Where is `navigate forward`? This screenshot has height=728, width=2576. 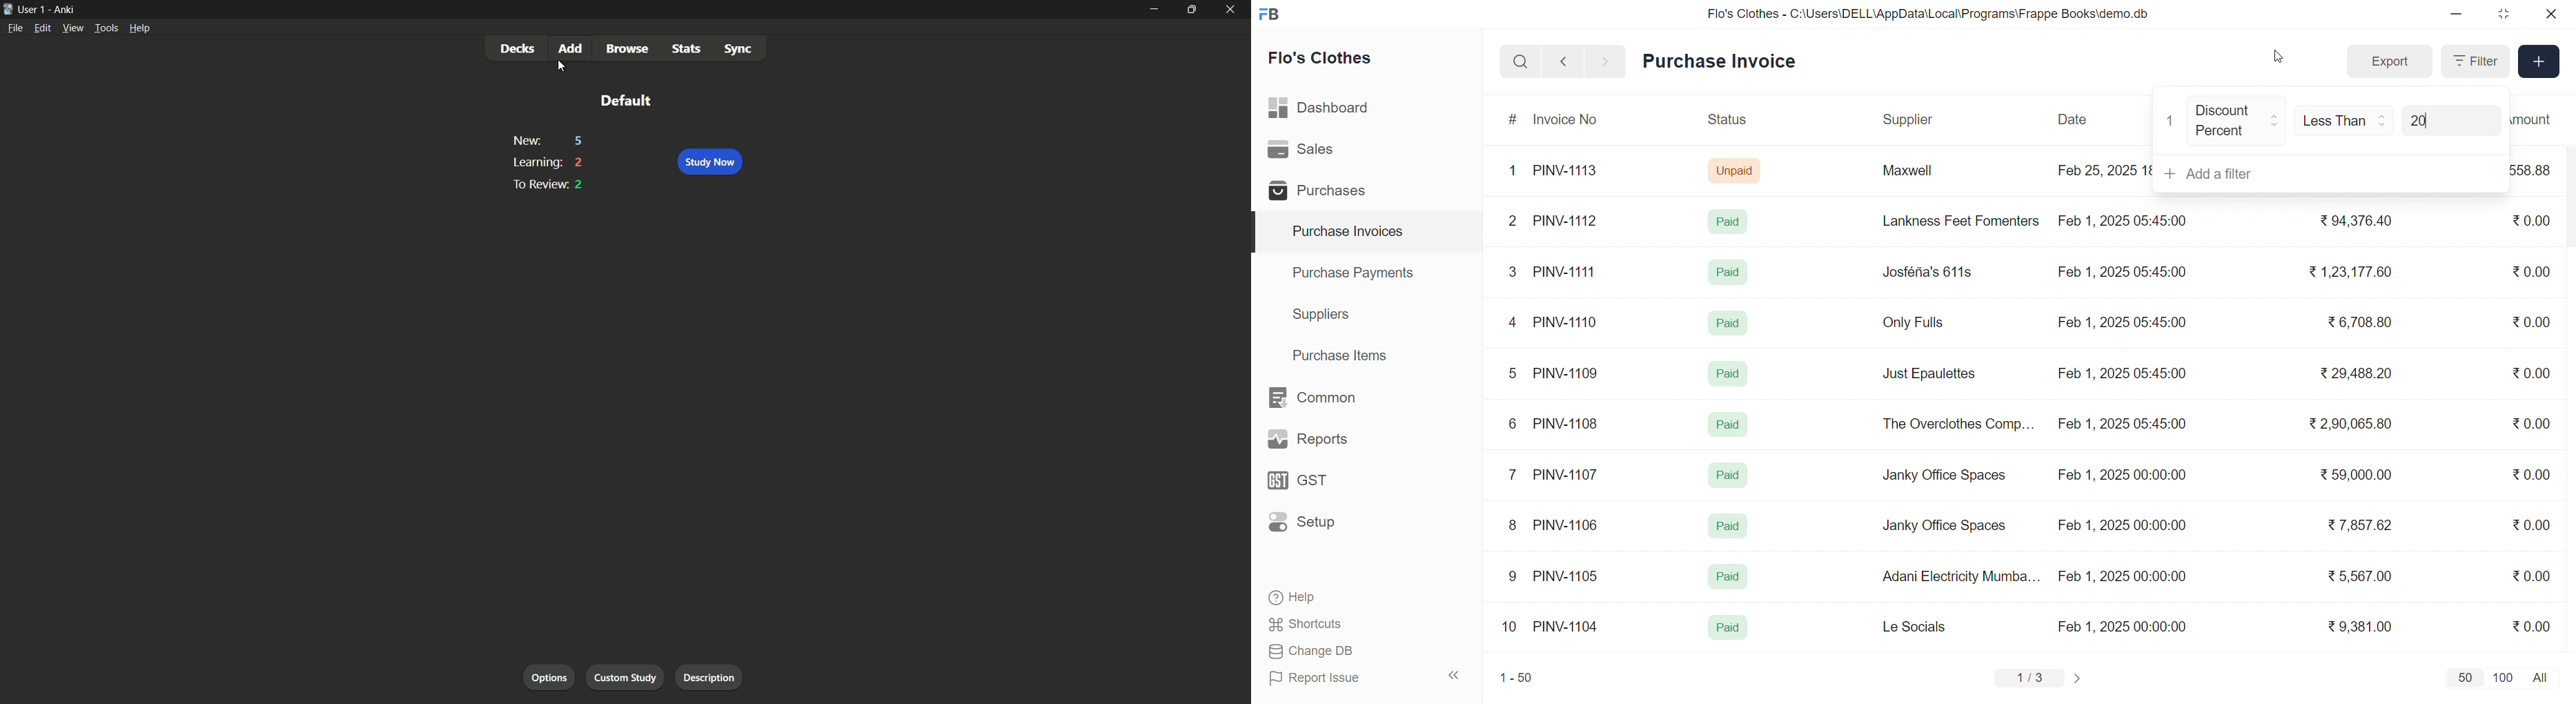 navigate forward is located at coordinates (1606, 60).